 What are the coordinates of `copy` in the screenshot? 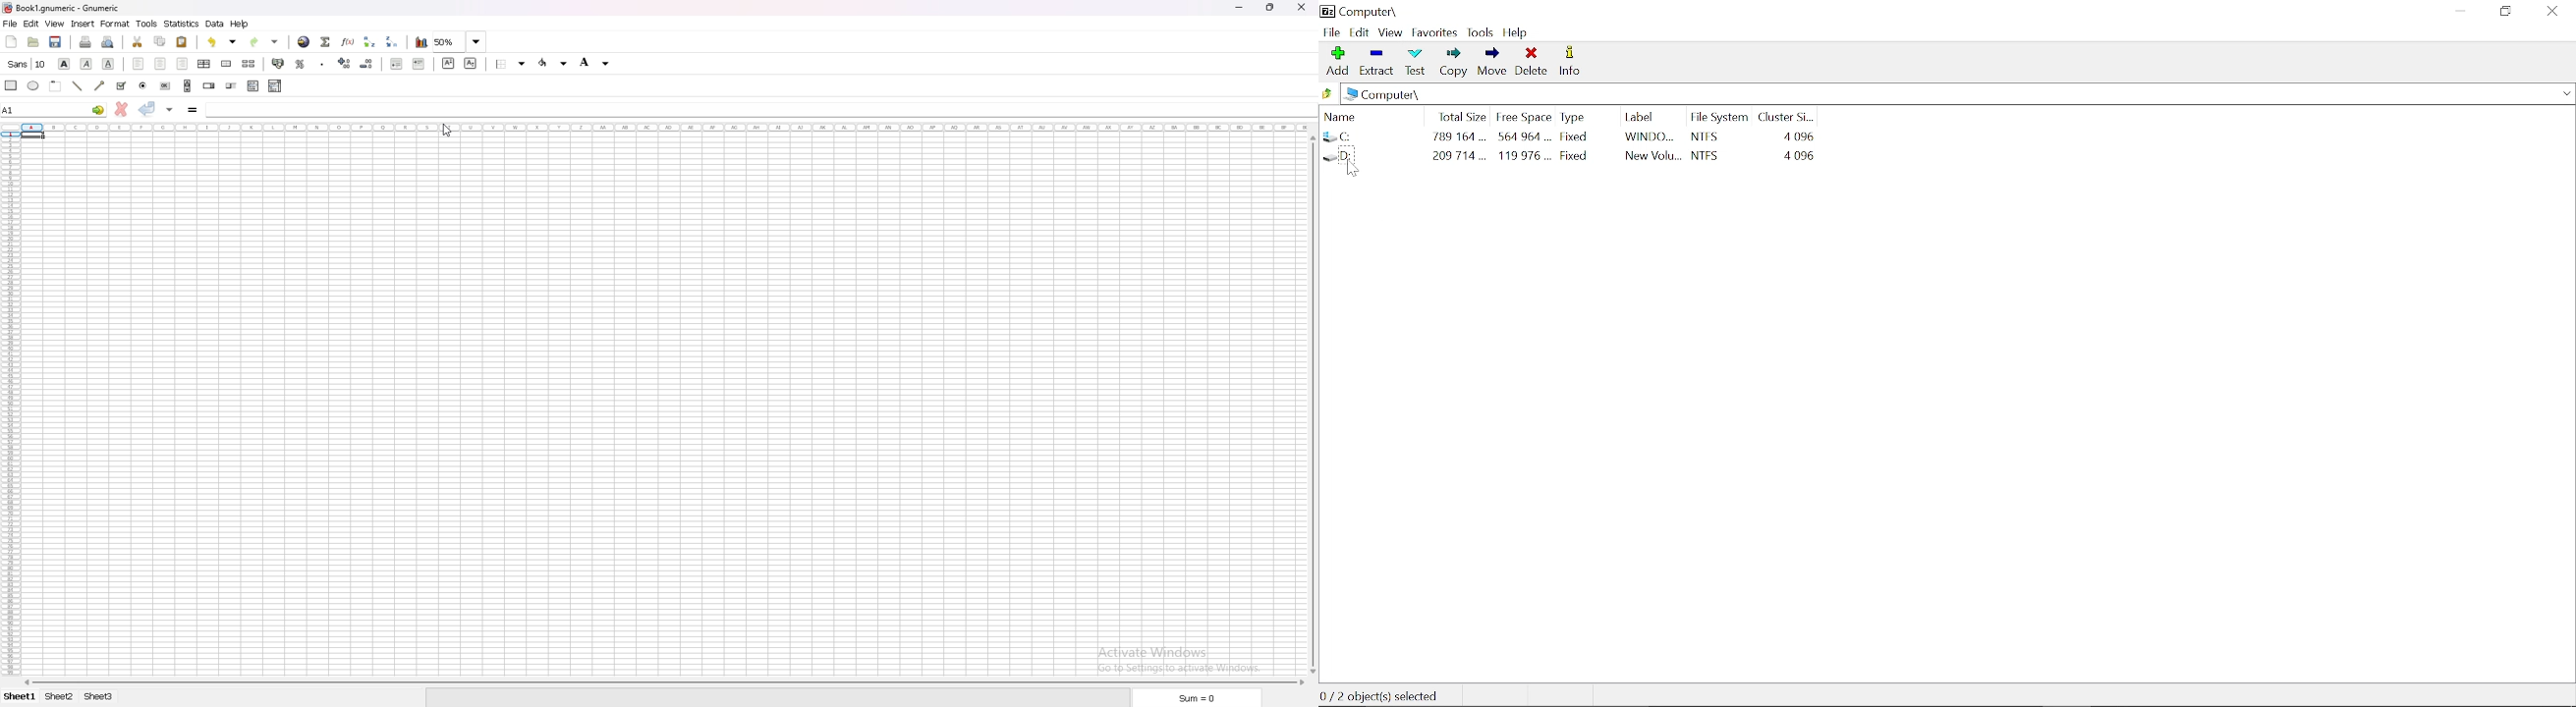 It's located at (159, 41).